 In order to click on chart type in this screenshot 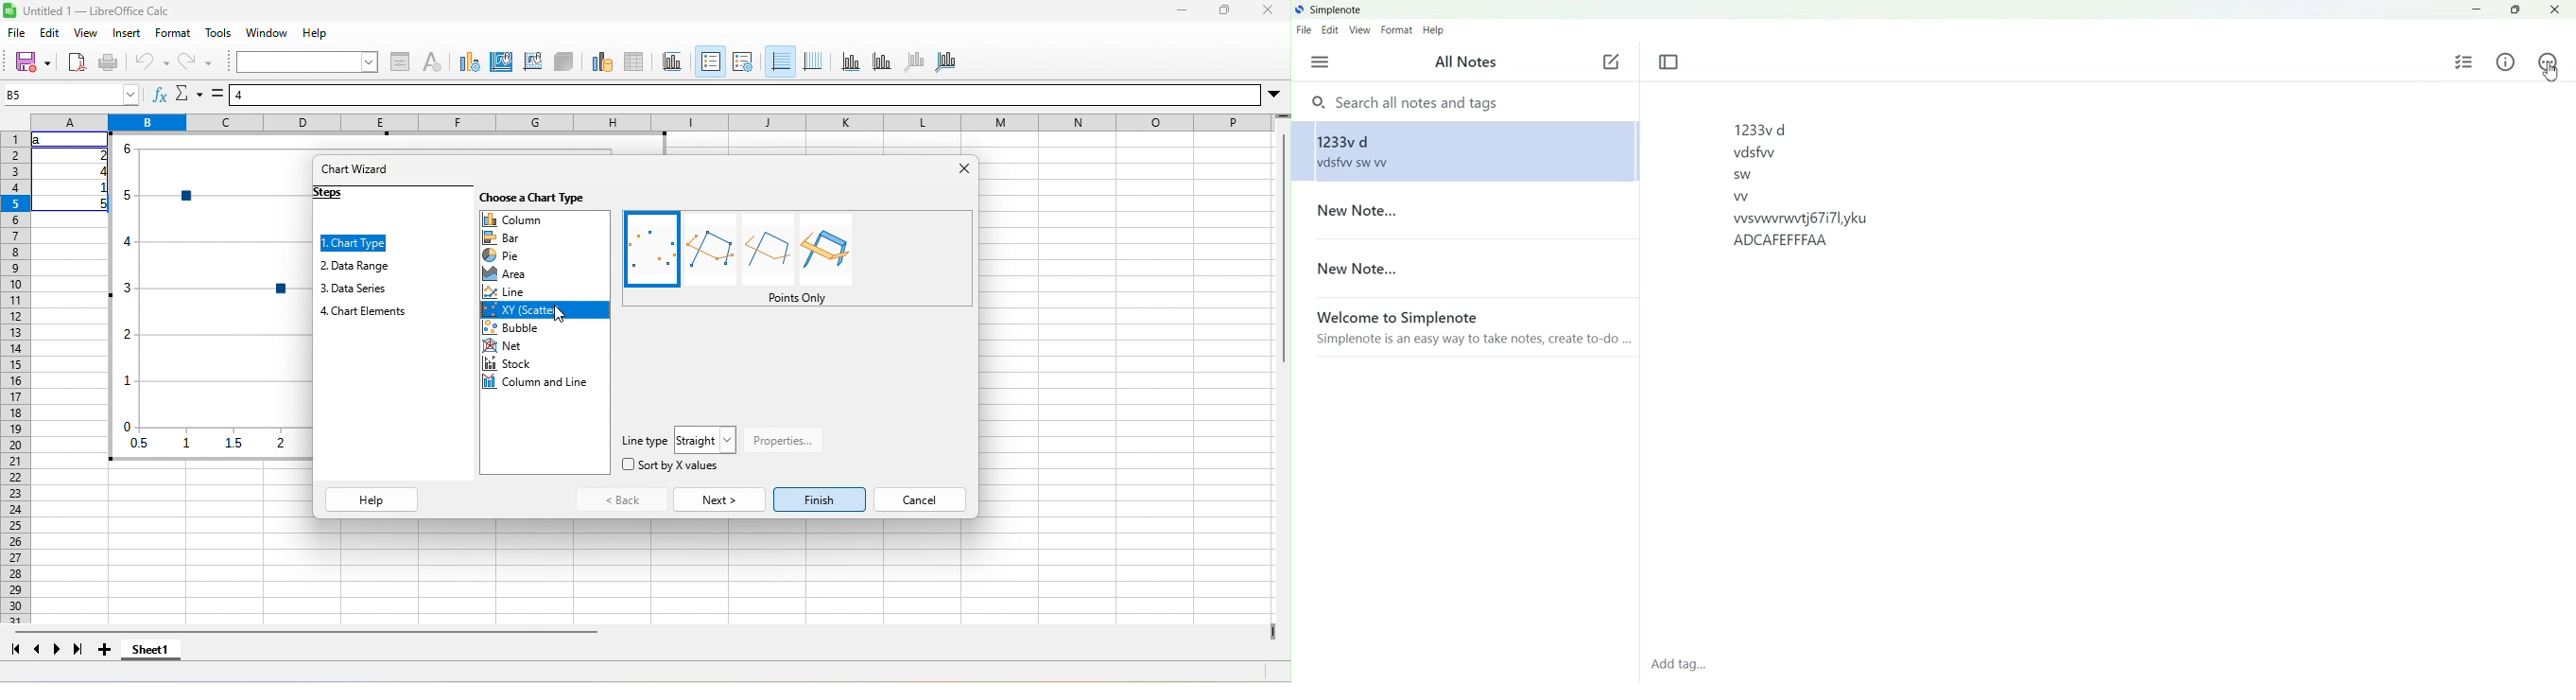, I will do `click(470, 63)`.